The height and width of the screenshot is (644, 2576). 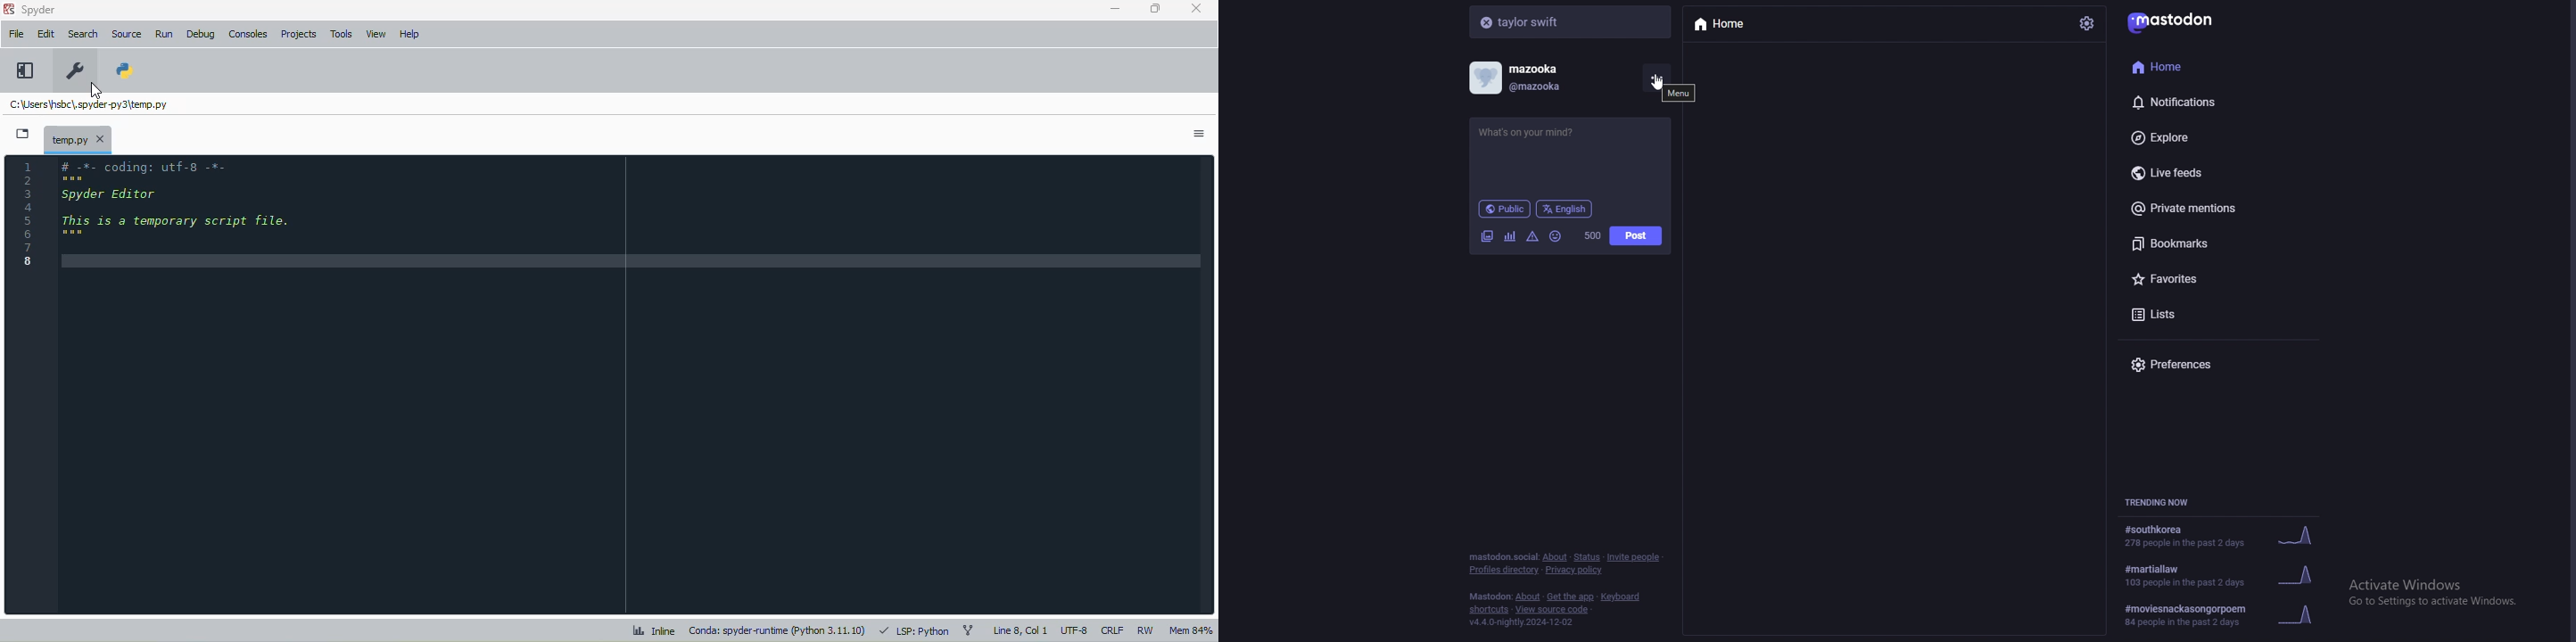 What do you see at coordinates (1566, 209) in the screenshot?
I see `language` at bounding box center [1566, 209].